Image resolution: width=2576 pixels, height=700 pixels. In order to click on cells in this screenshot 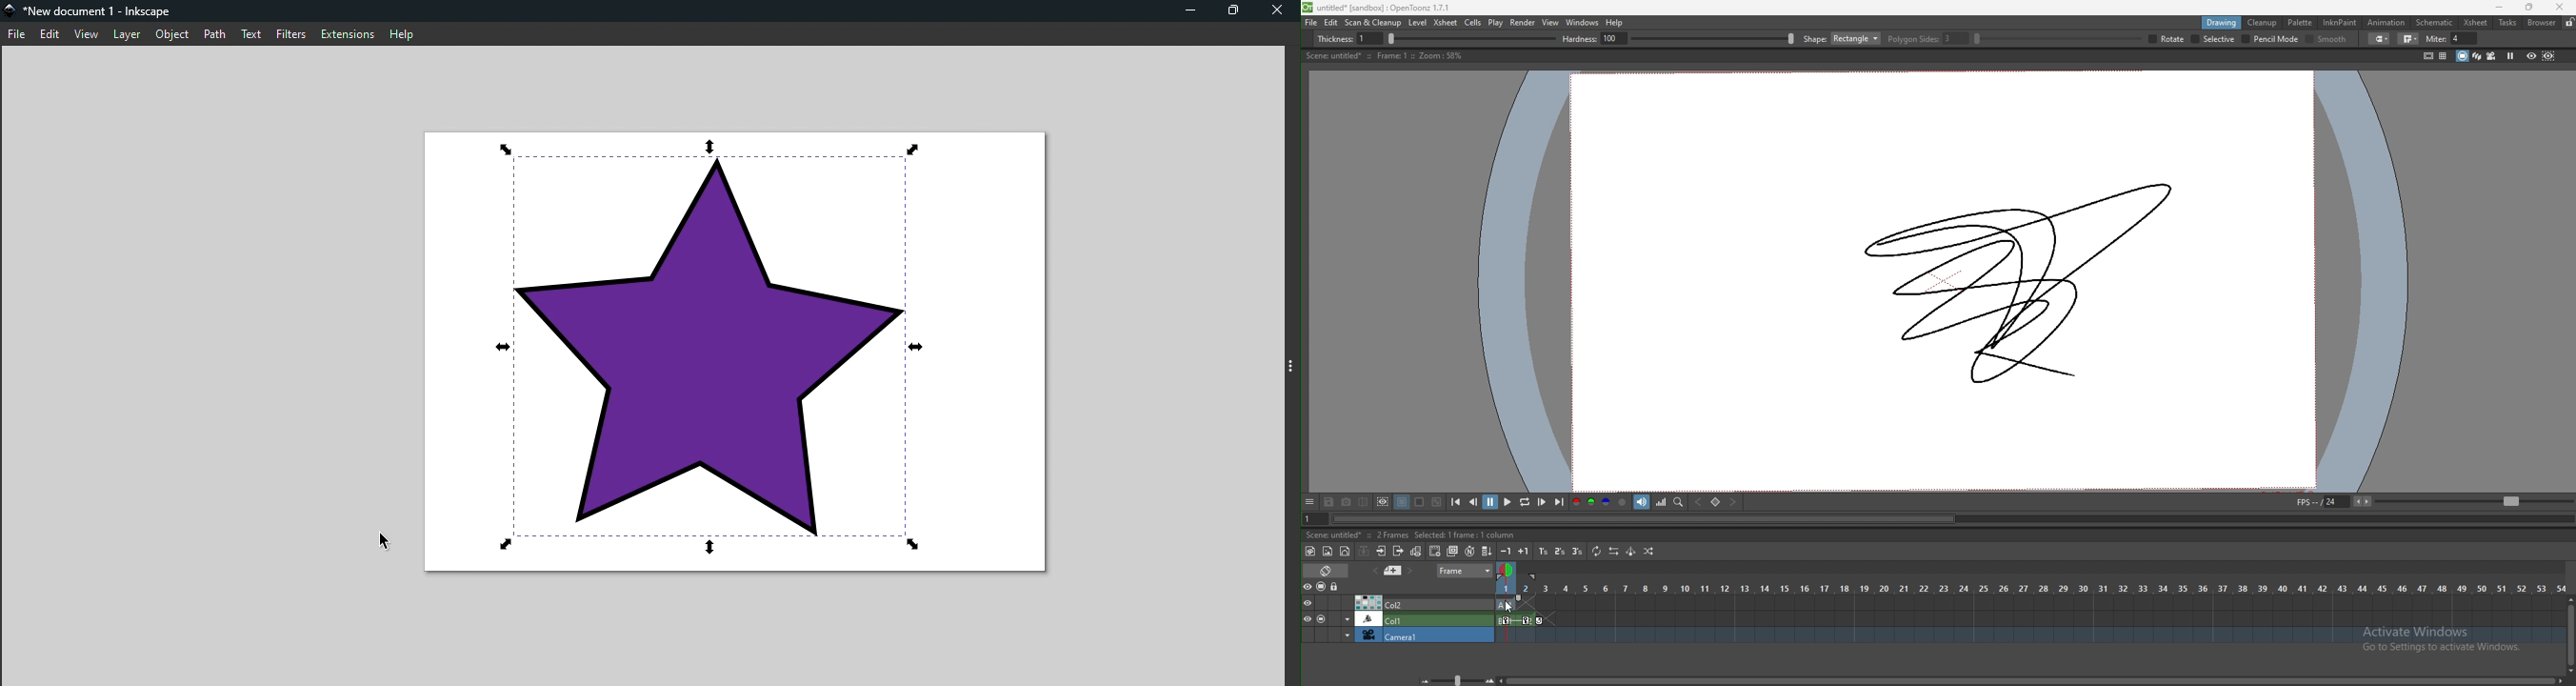, I will do `click(1472, 22)`.